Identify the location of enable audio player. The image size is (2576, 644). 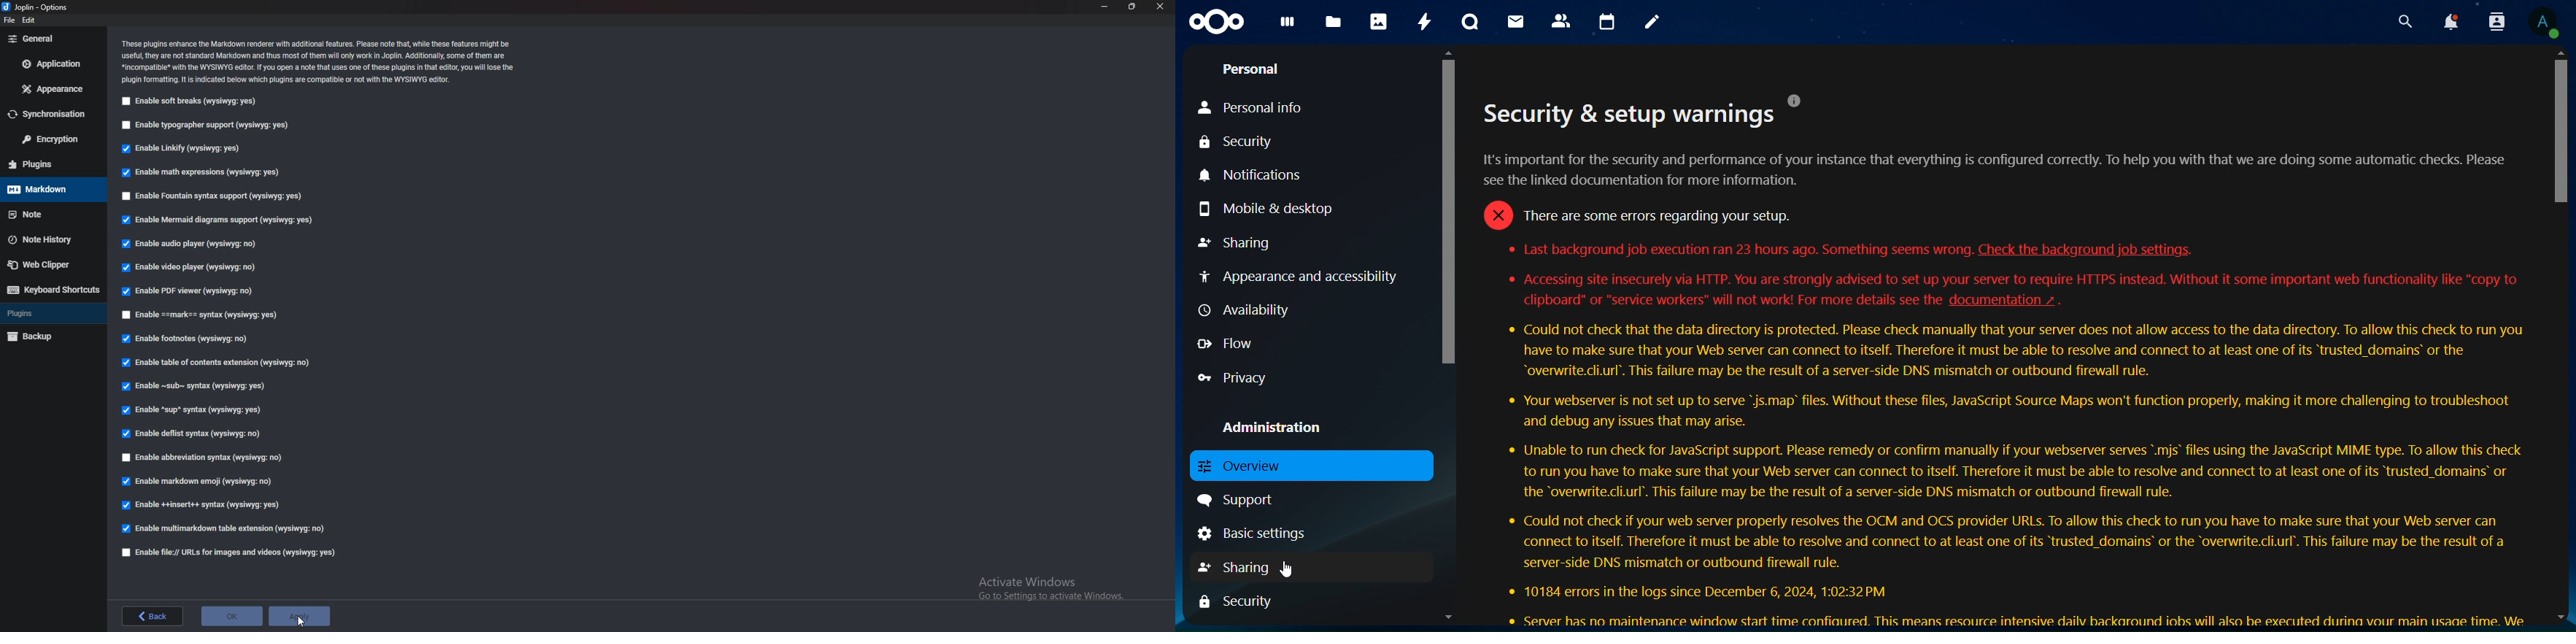
(193, 243).